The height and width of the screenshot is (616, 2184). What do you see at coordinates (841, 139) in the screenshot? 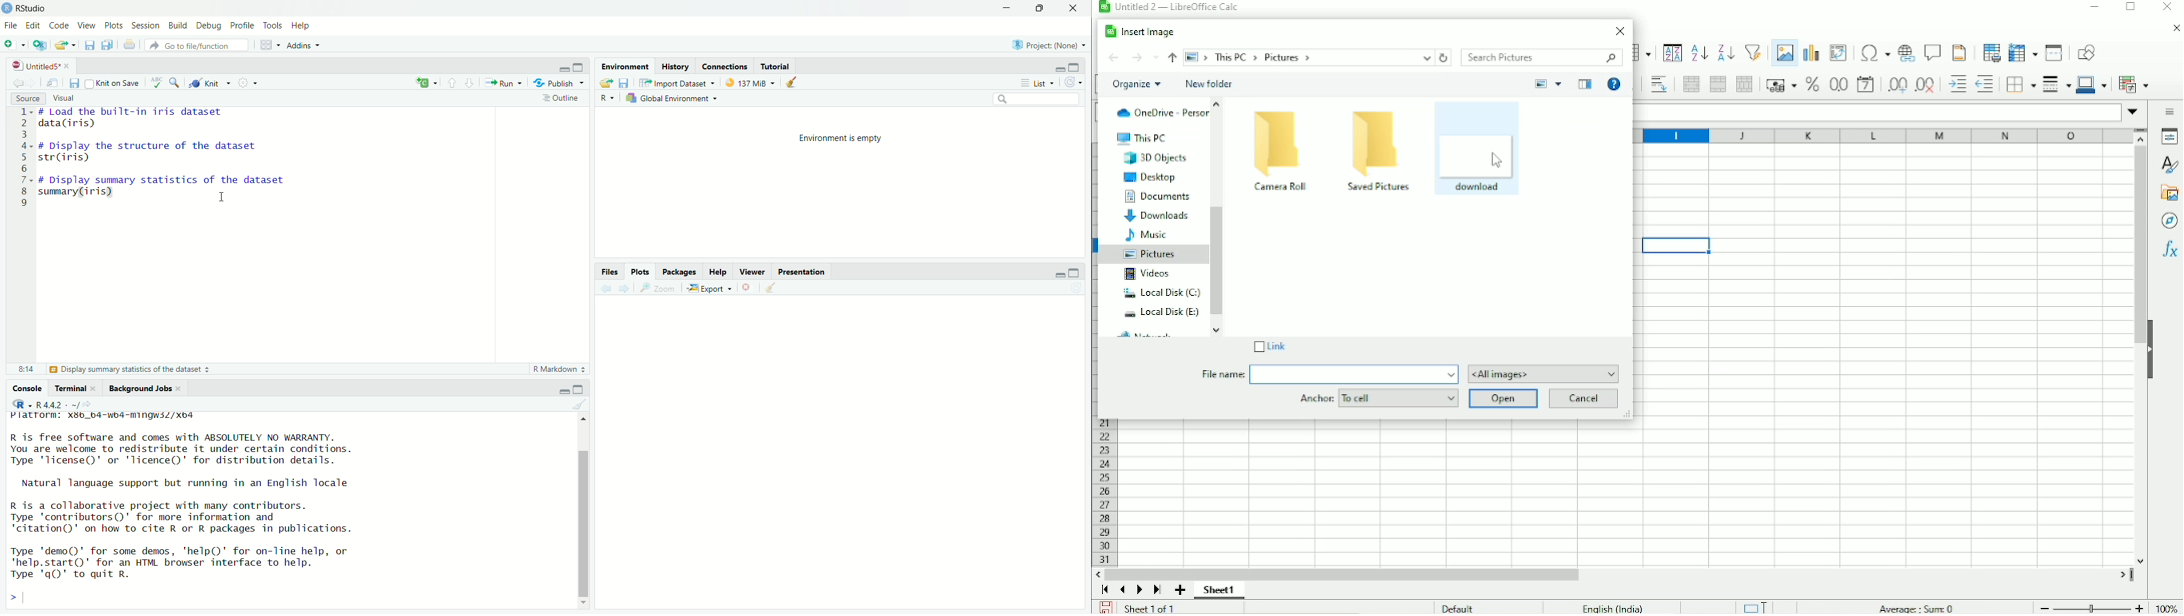
I see `Environment is empty` at bounding box center [841, 139].